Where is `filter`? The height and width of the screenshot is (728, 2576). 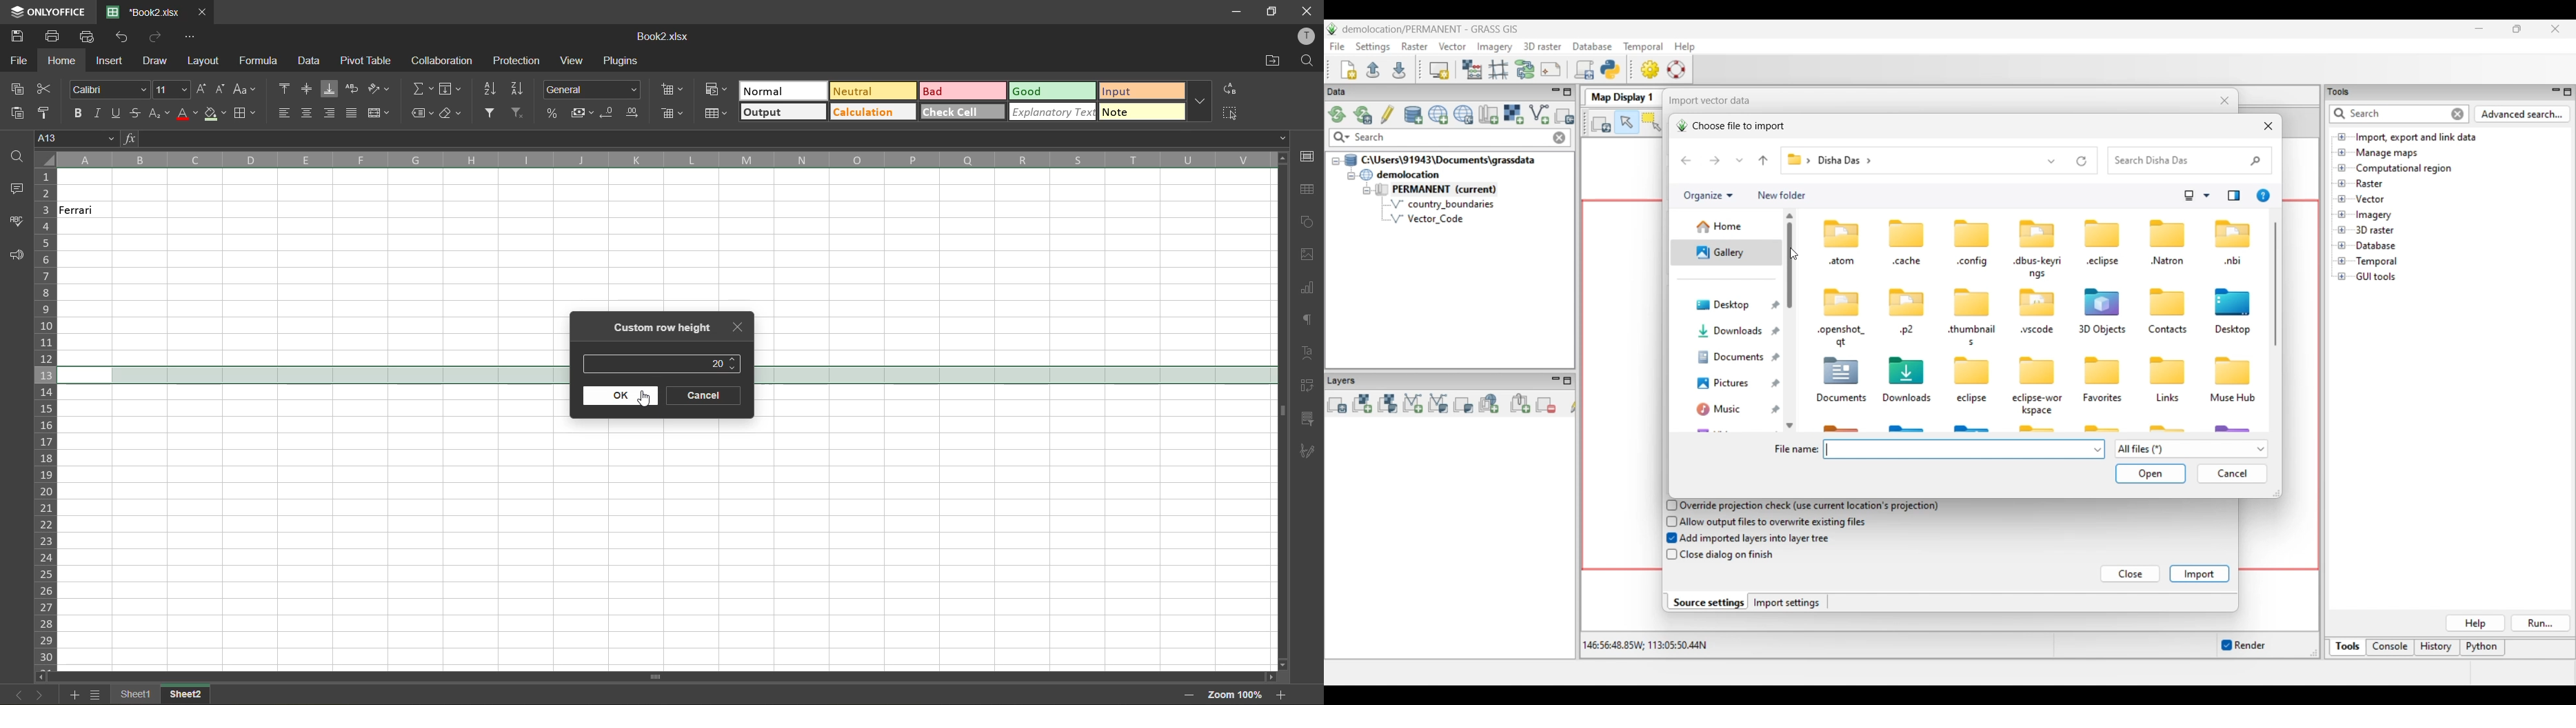
filter is located at coordinates (493, 113).